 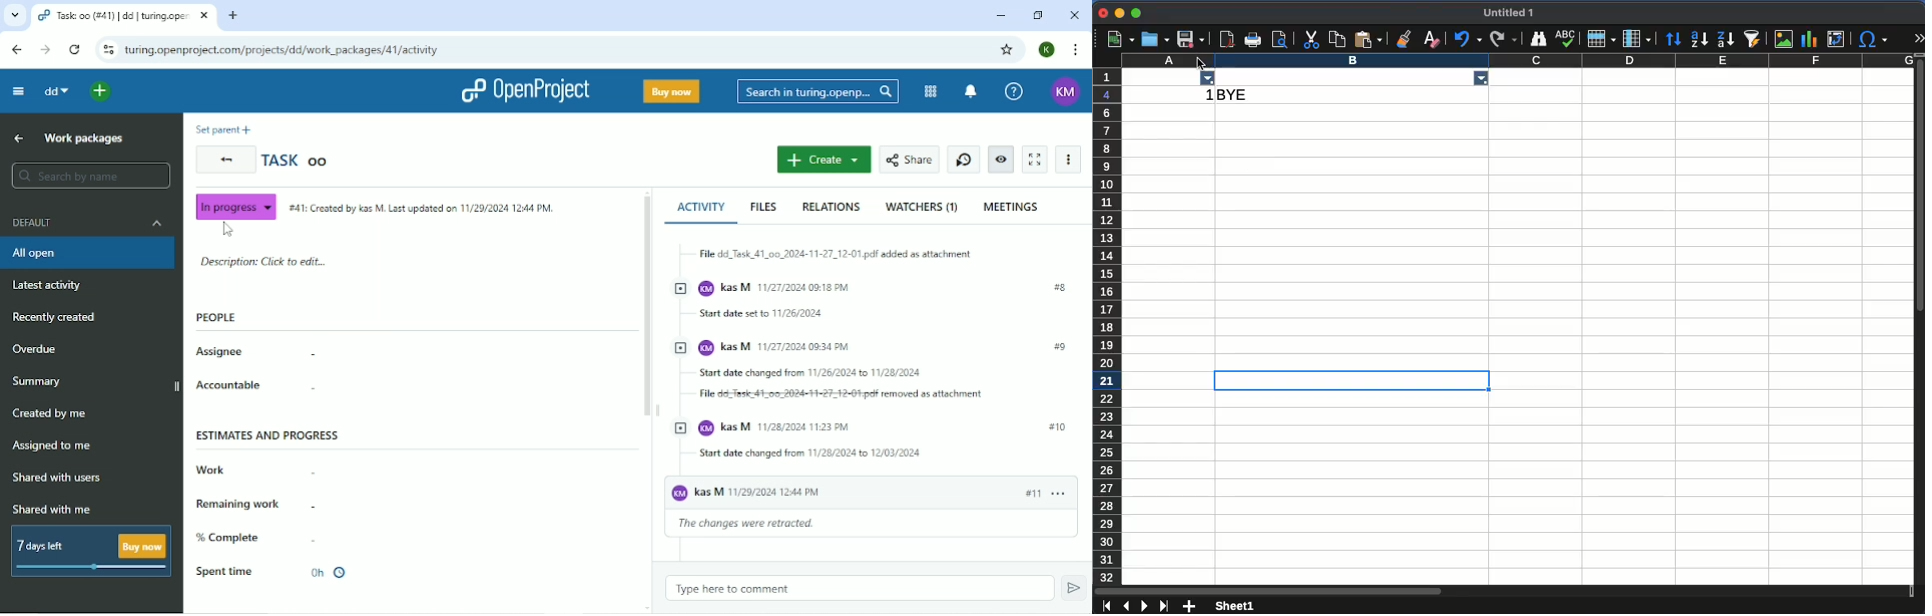 I want to click on ascending, so click(x=1699, y=39).